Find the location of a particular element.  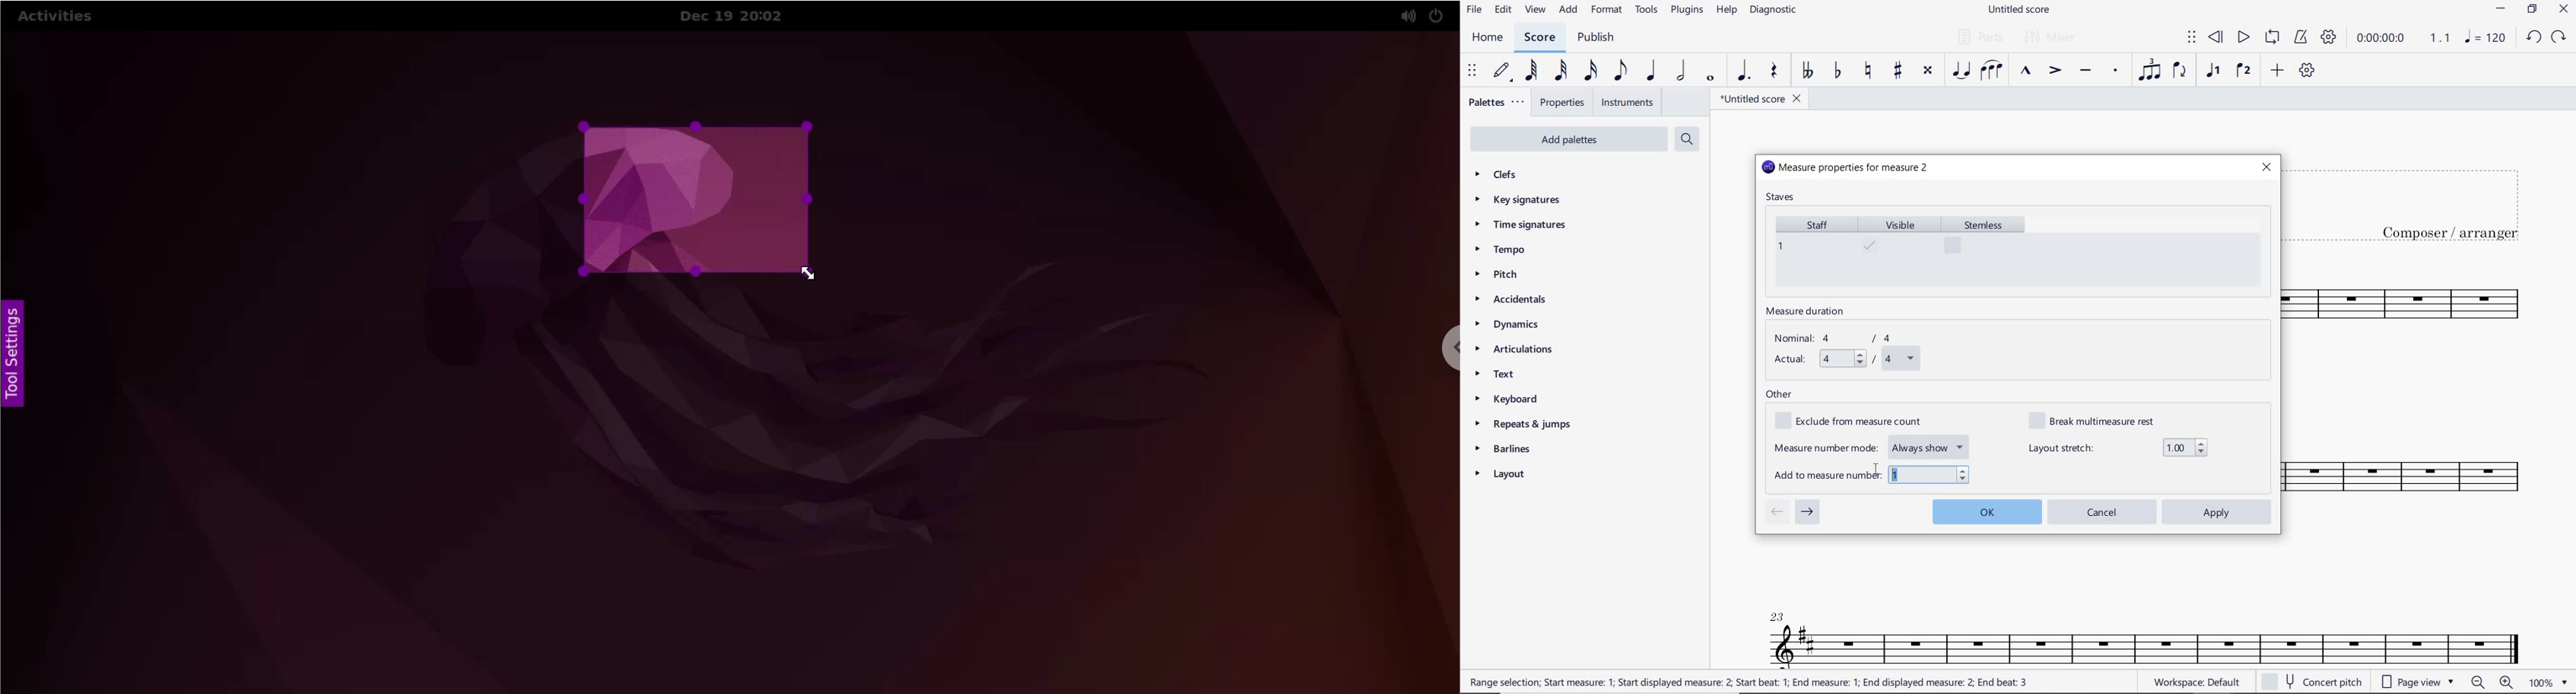

LAYOUT is located at coordinates (1503, 477).